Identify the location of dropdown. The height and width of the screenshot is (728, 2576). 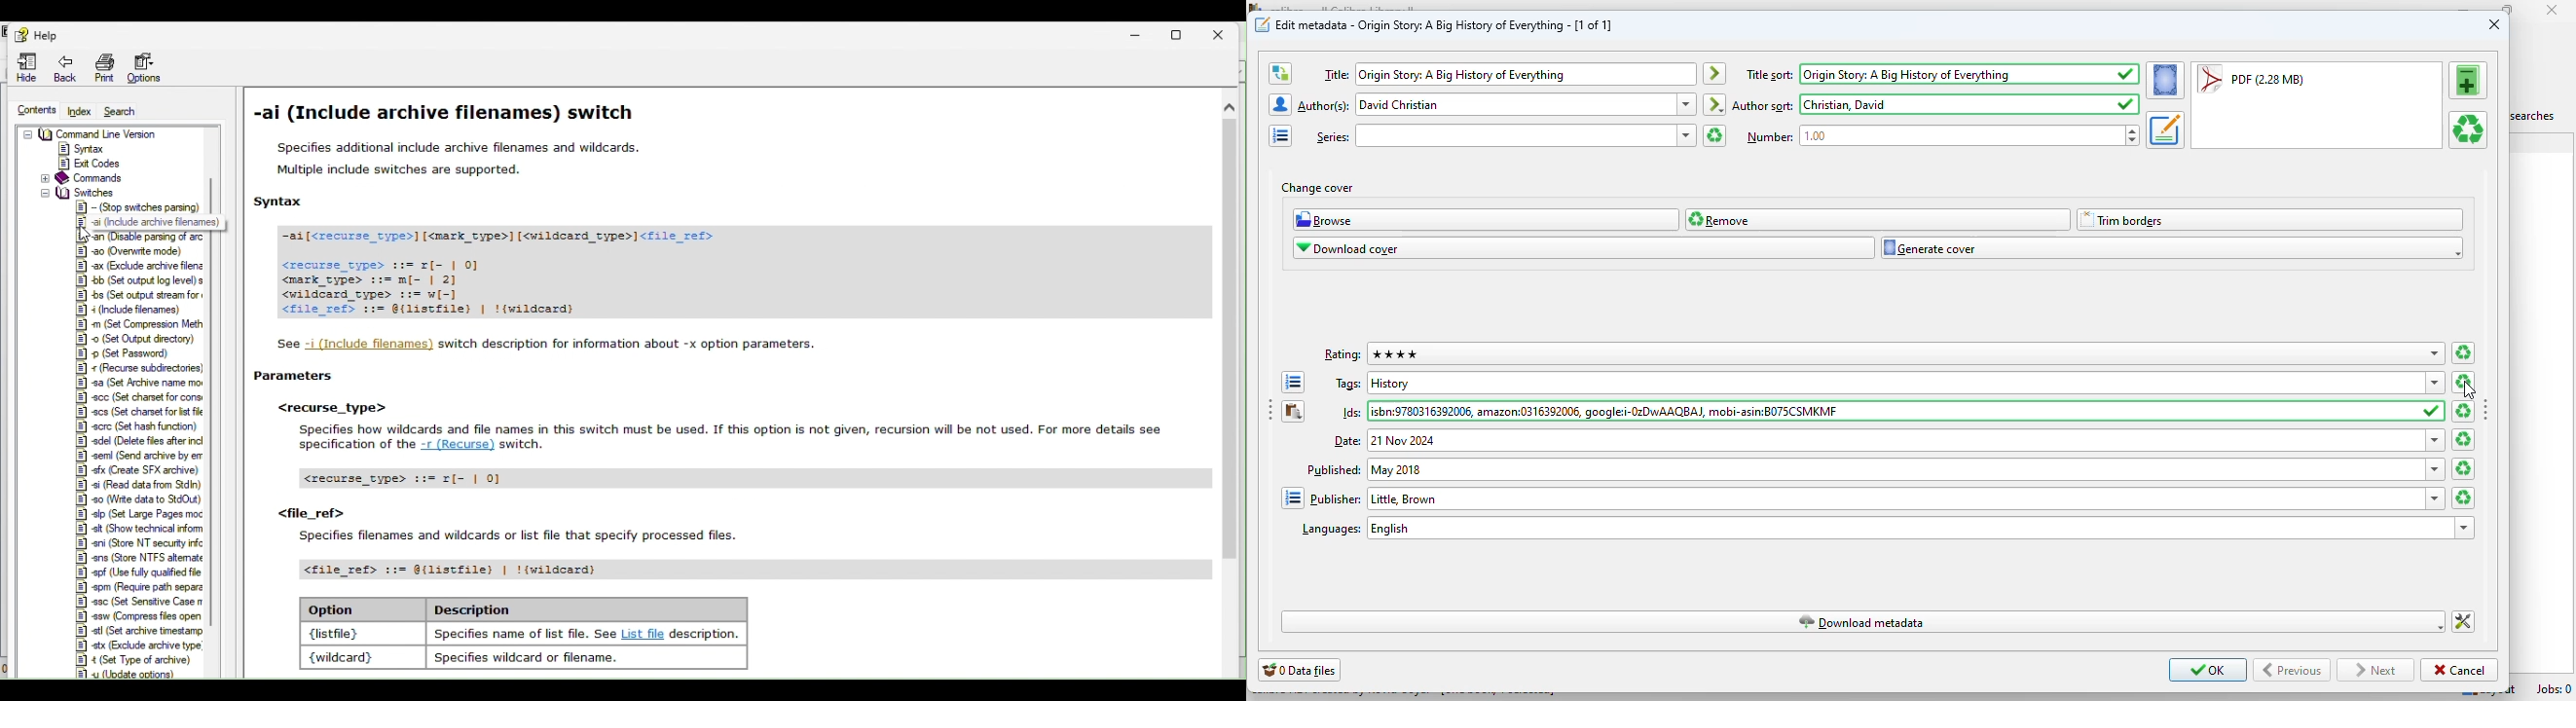
(2437, 498).